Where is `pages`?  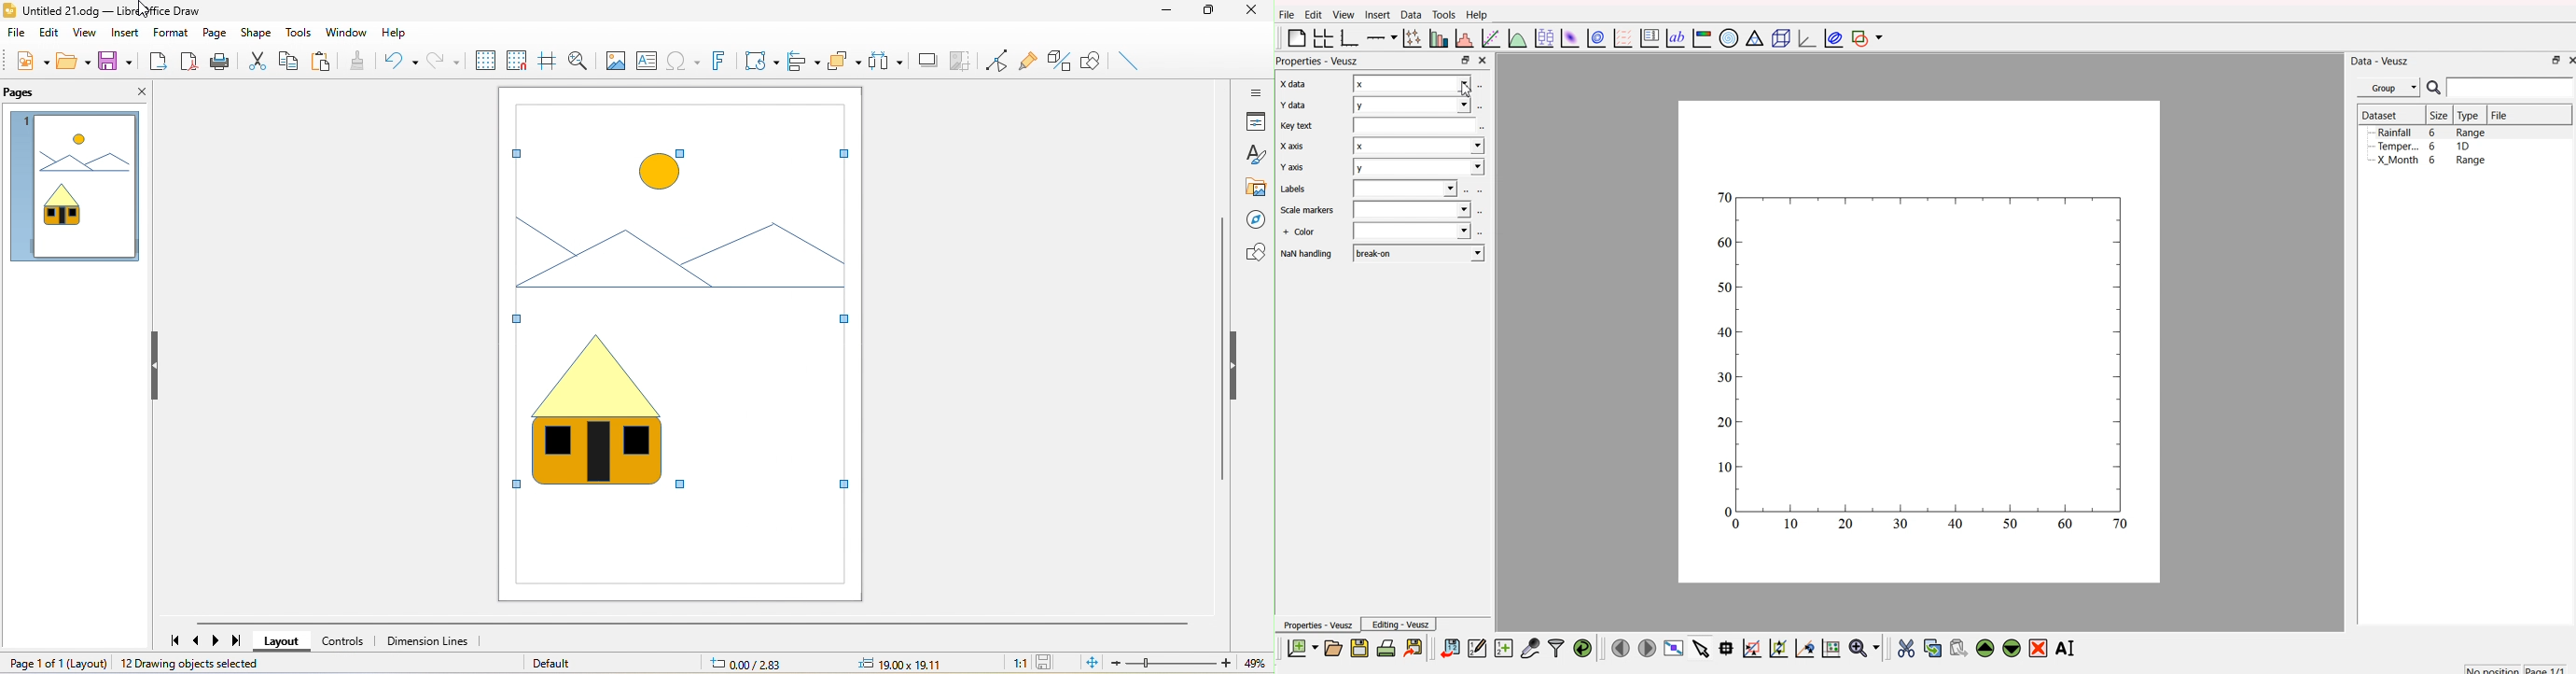
pages is located at coordinates (31, 94).